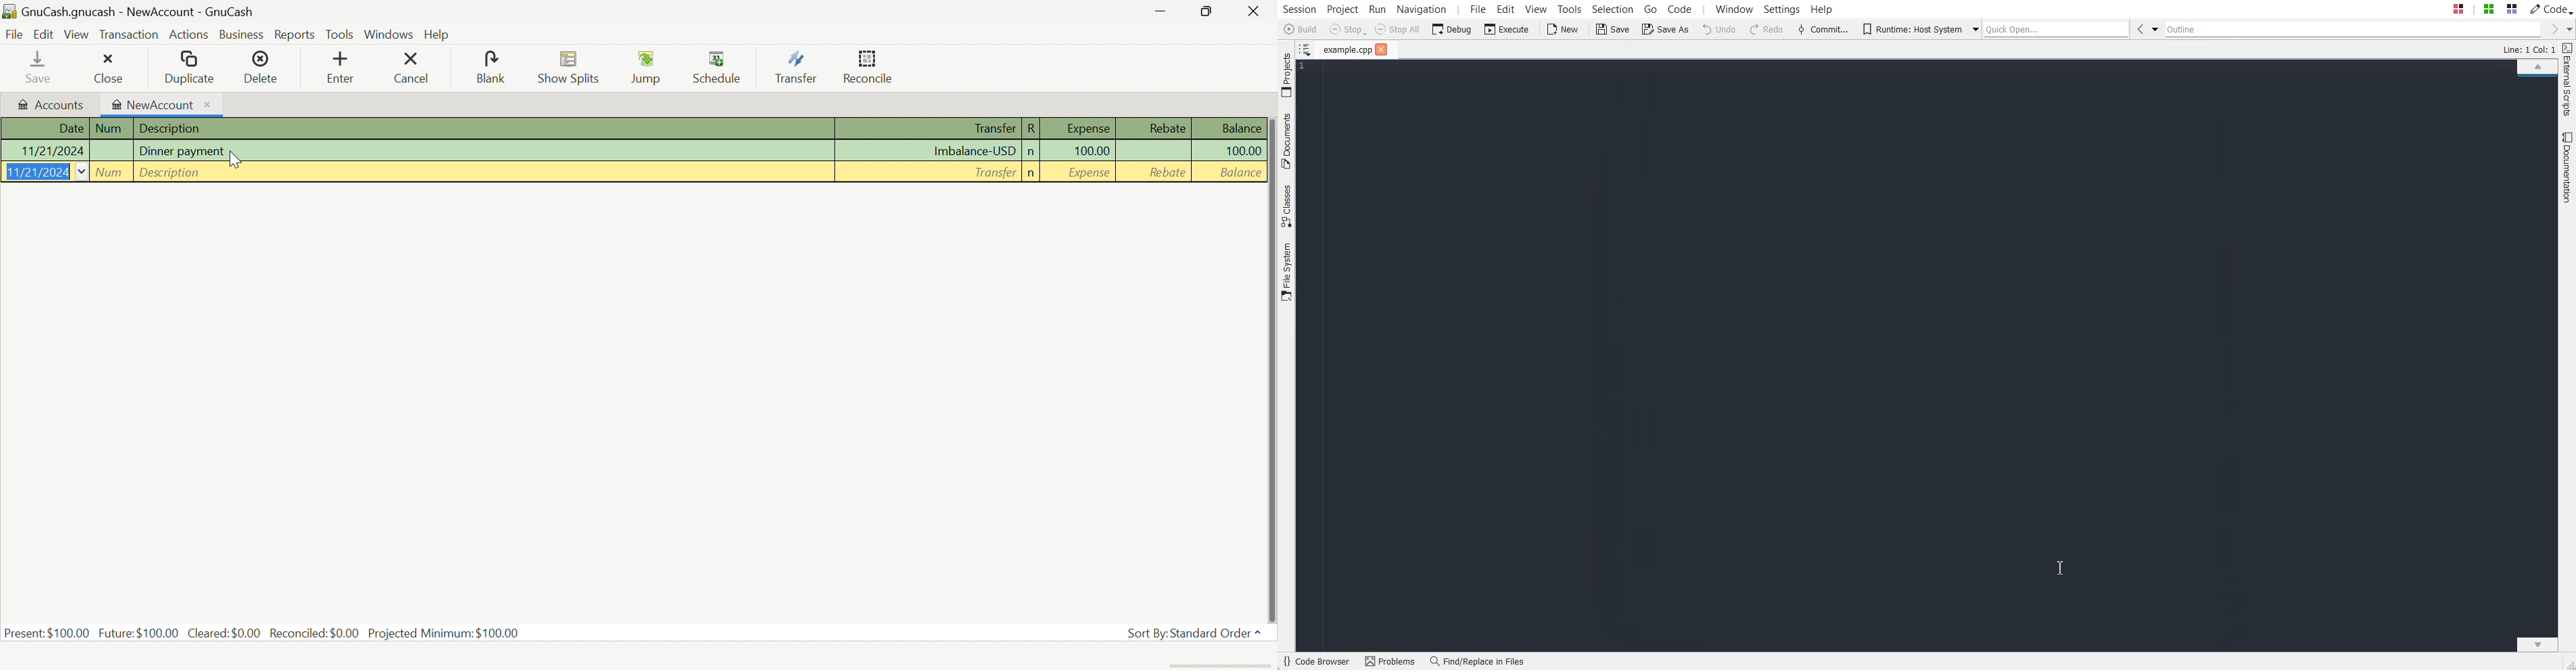 This screenshot has width=2576, height=672. I want to click on Transaction, so click(128, 37).